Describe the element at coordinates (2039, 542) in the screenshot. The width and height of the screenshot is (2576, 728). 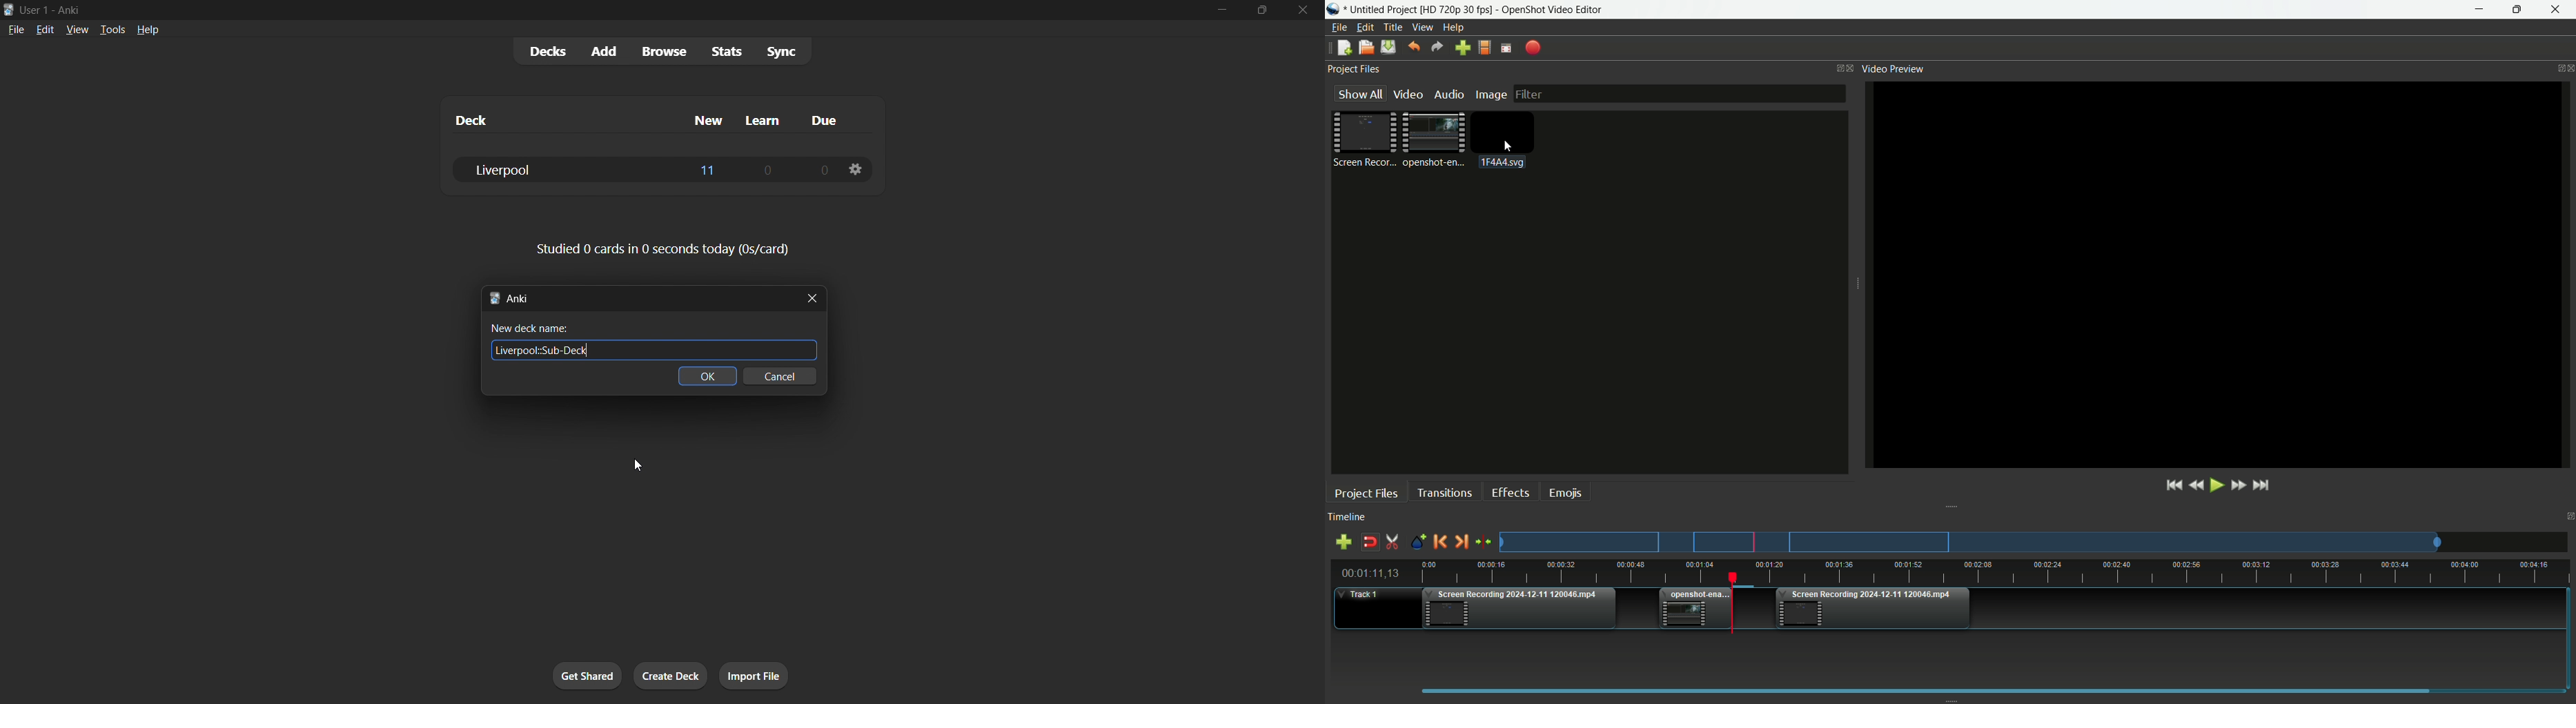
I see `Preview track one` at that location.